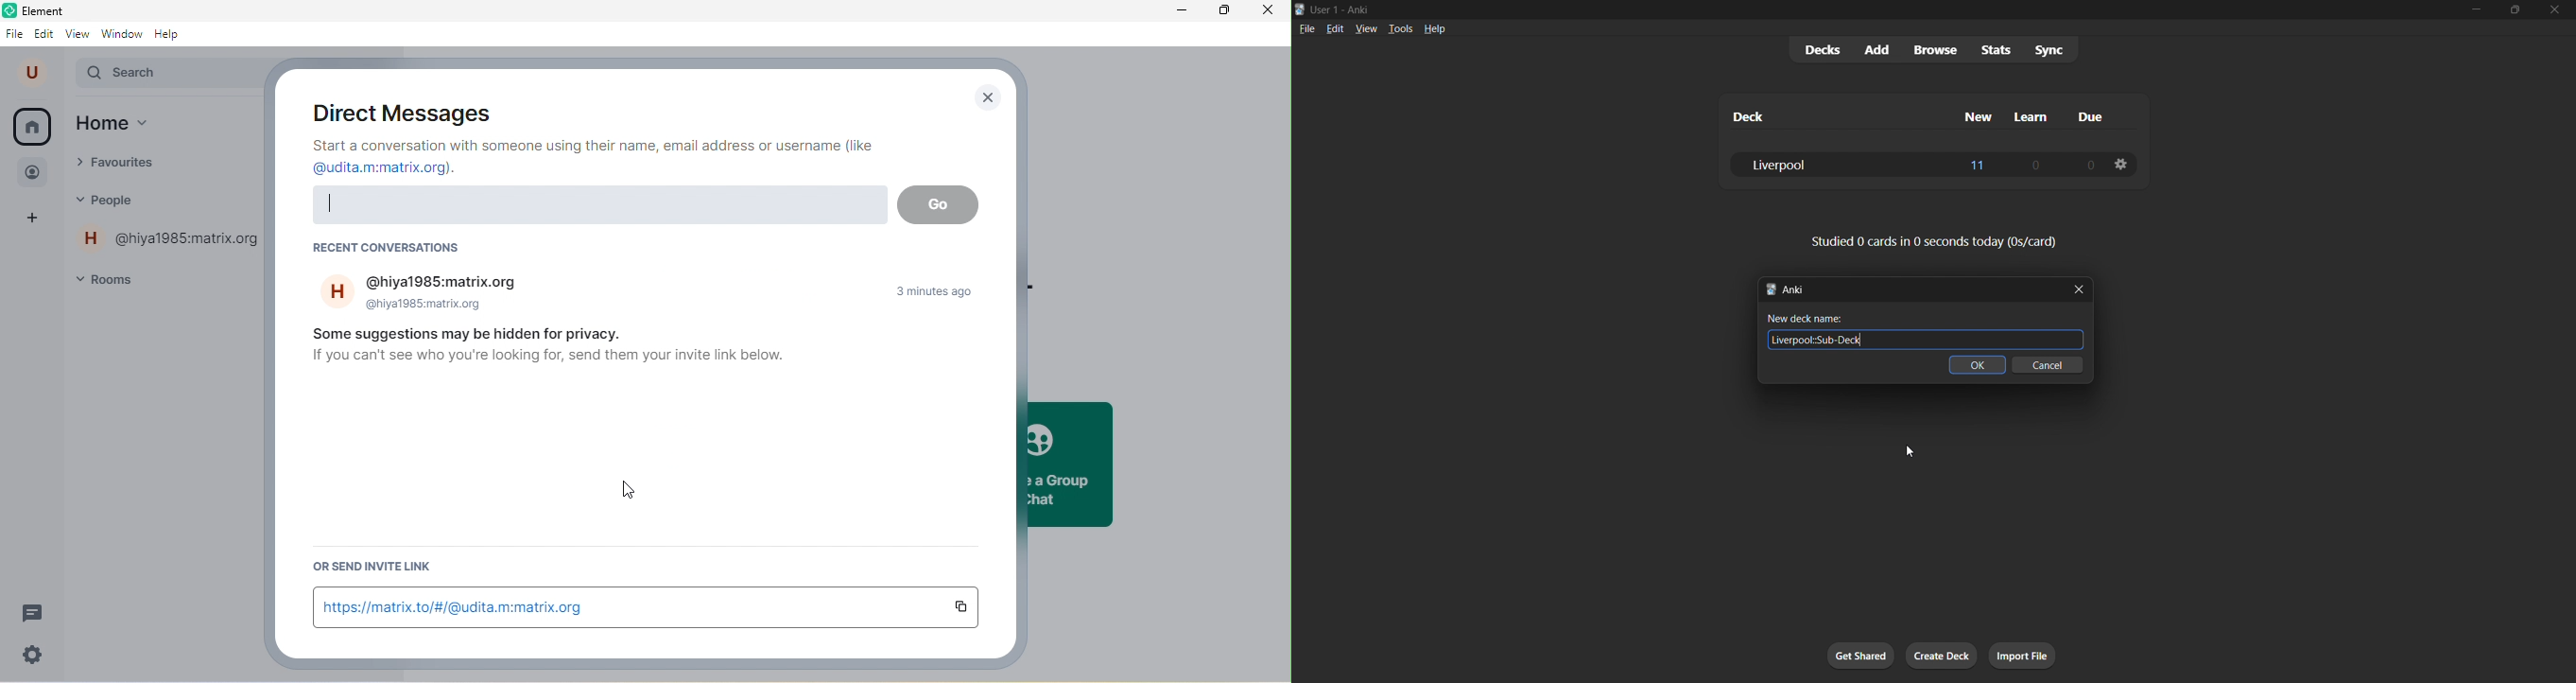 Image resolution: width=2576 pixels, height=700 pixels. I want to click on browse, so click(1932, 48).